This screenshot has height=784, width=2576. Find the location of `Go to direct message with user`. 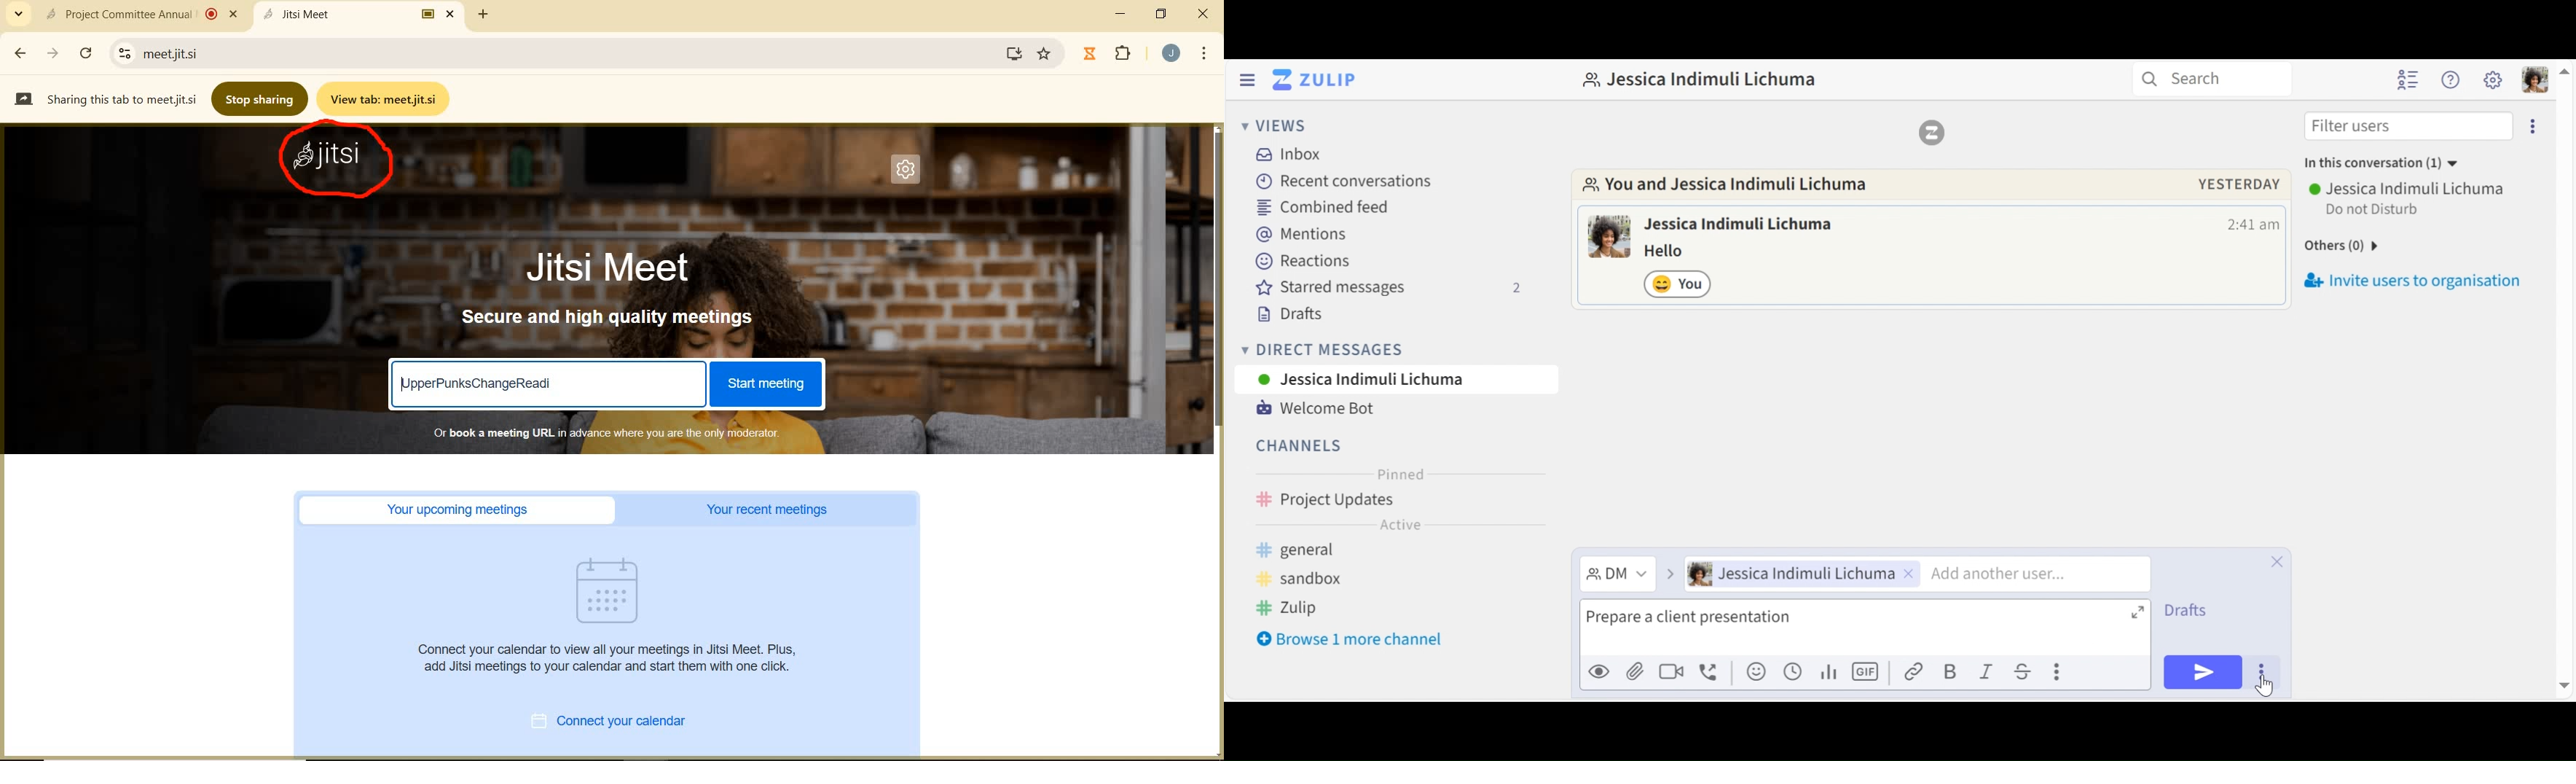

Go to direct message with user is located at coordinates (1736, 186).